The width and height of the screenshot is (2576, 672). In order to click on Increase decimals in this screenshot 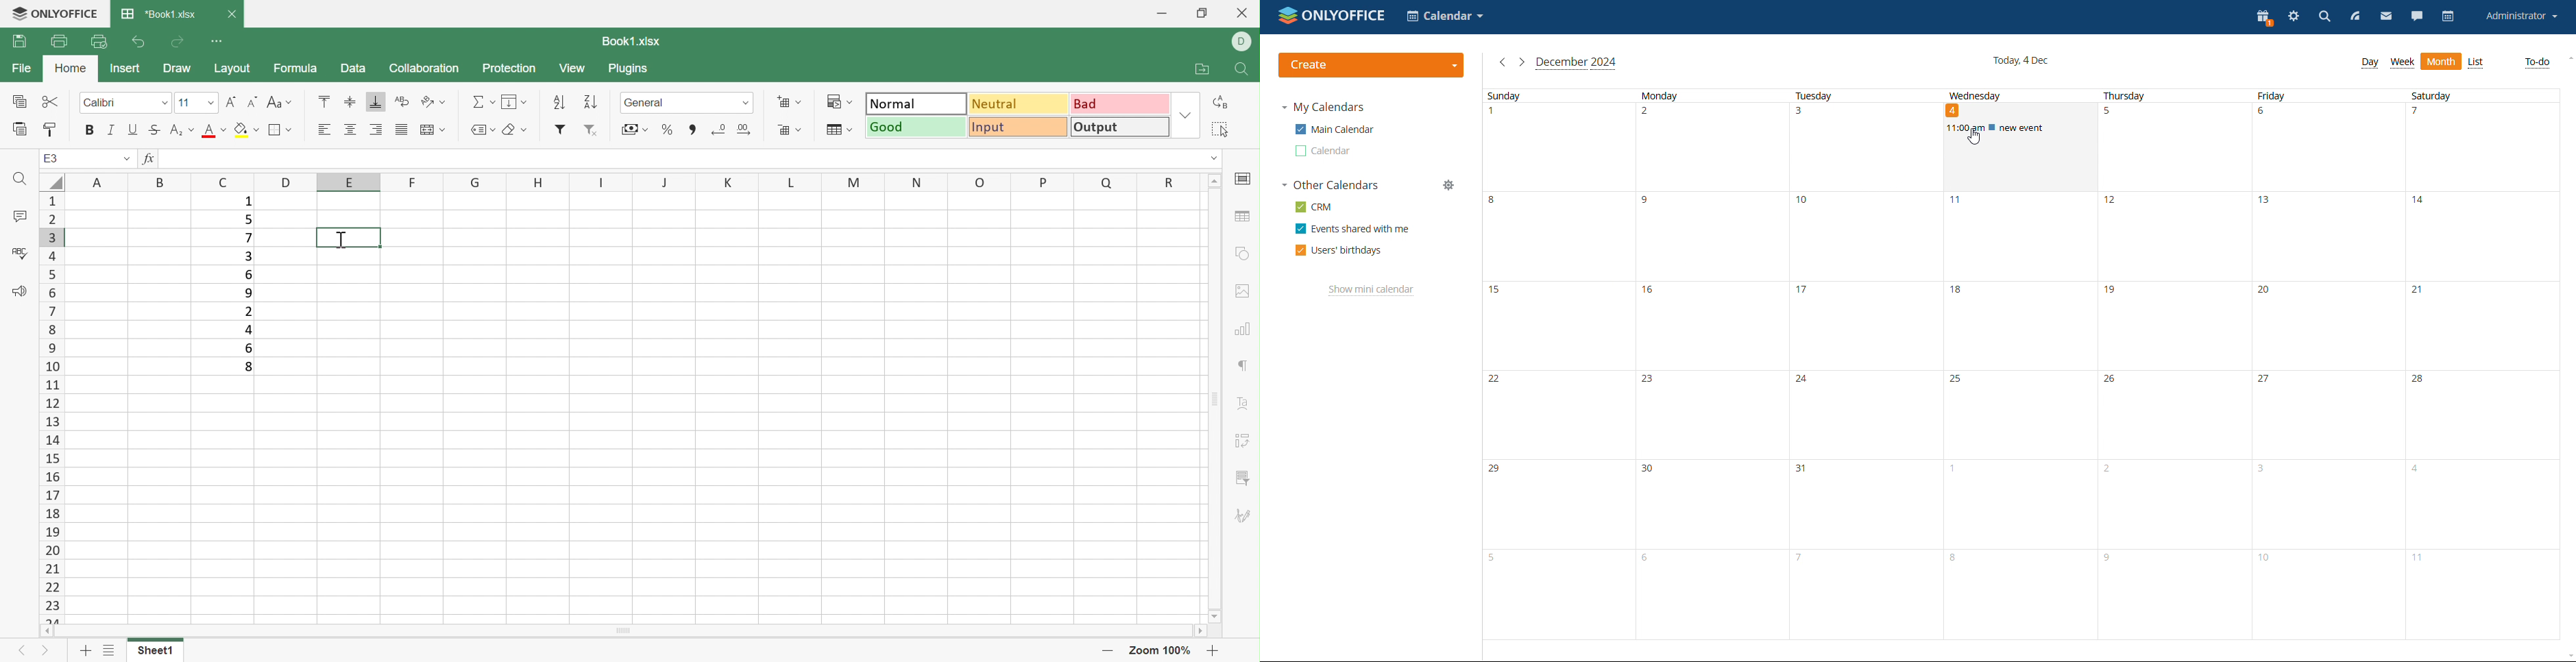, I will do `click(752, 129)`.